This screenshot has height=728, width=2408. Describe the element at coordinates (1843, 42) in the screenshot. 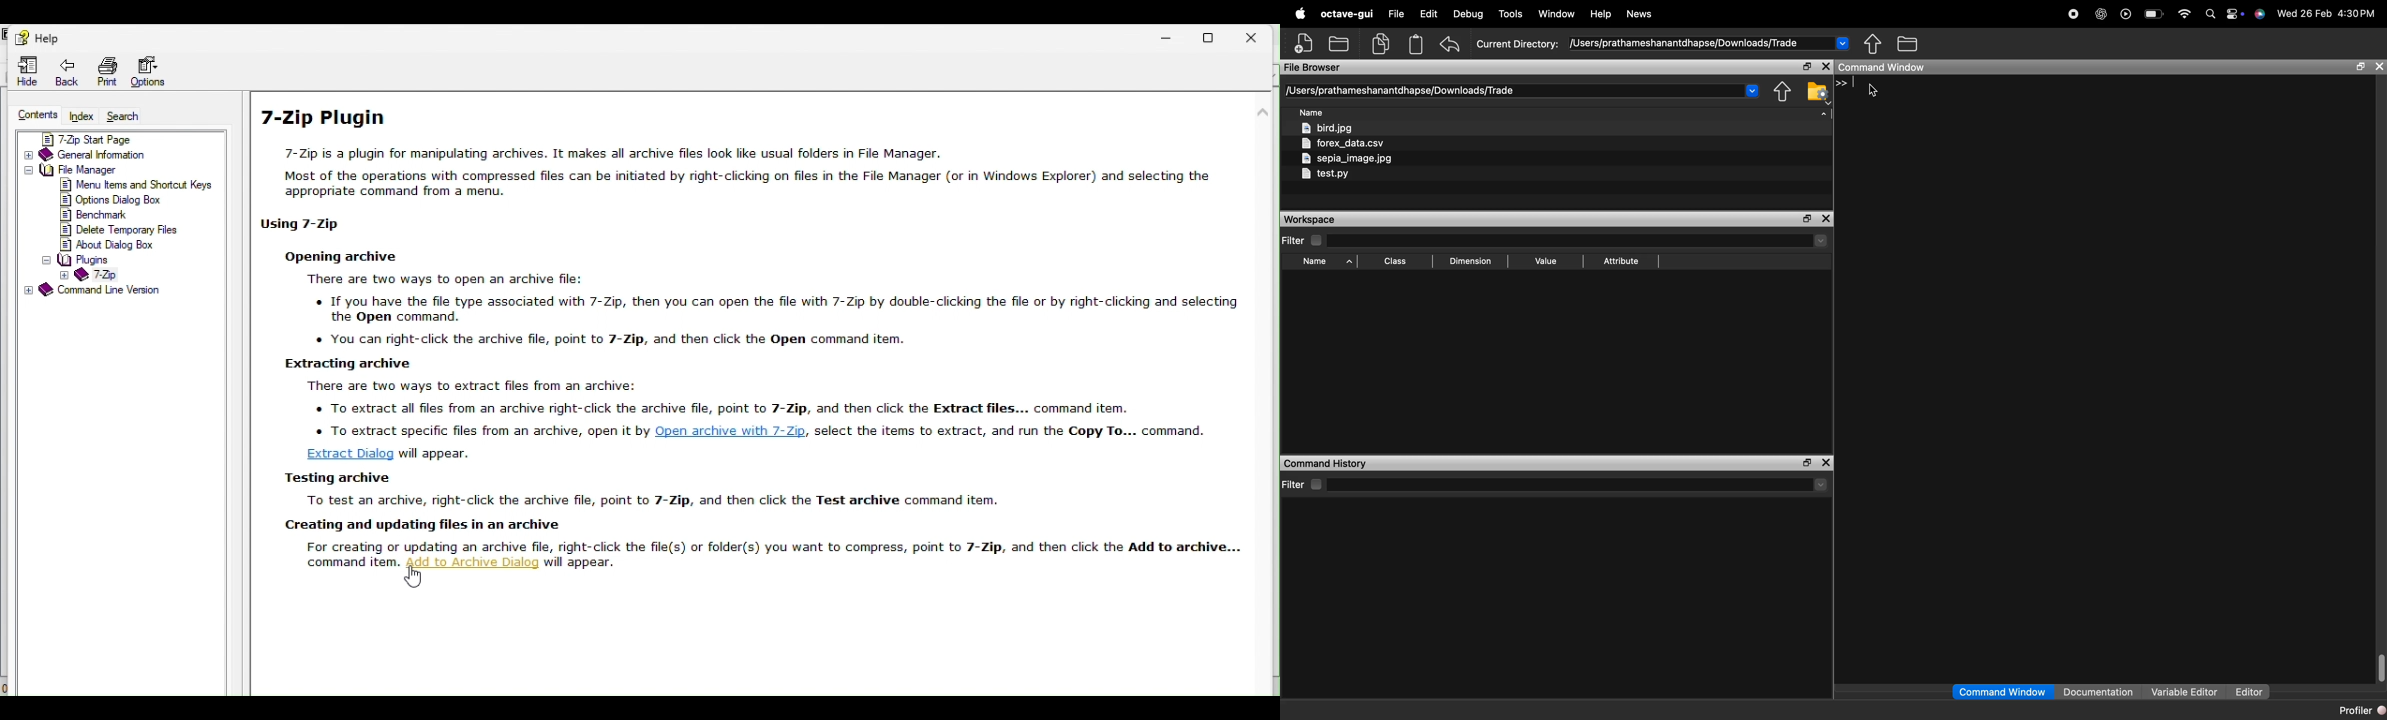

I see `Drop-down ` at that location.